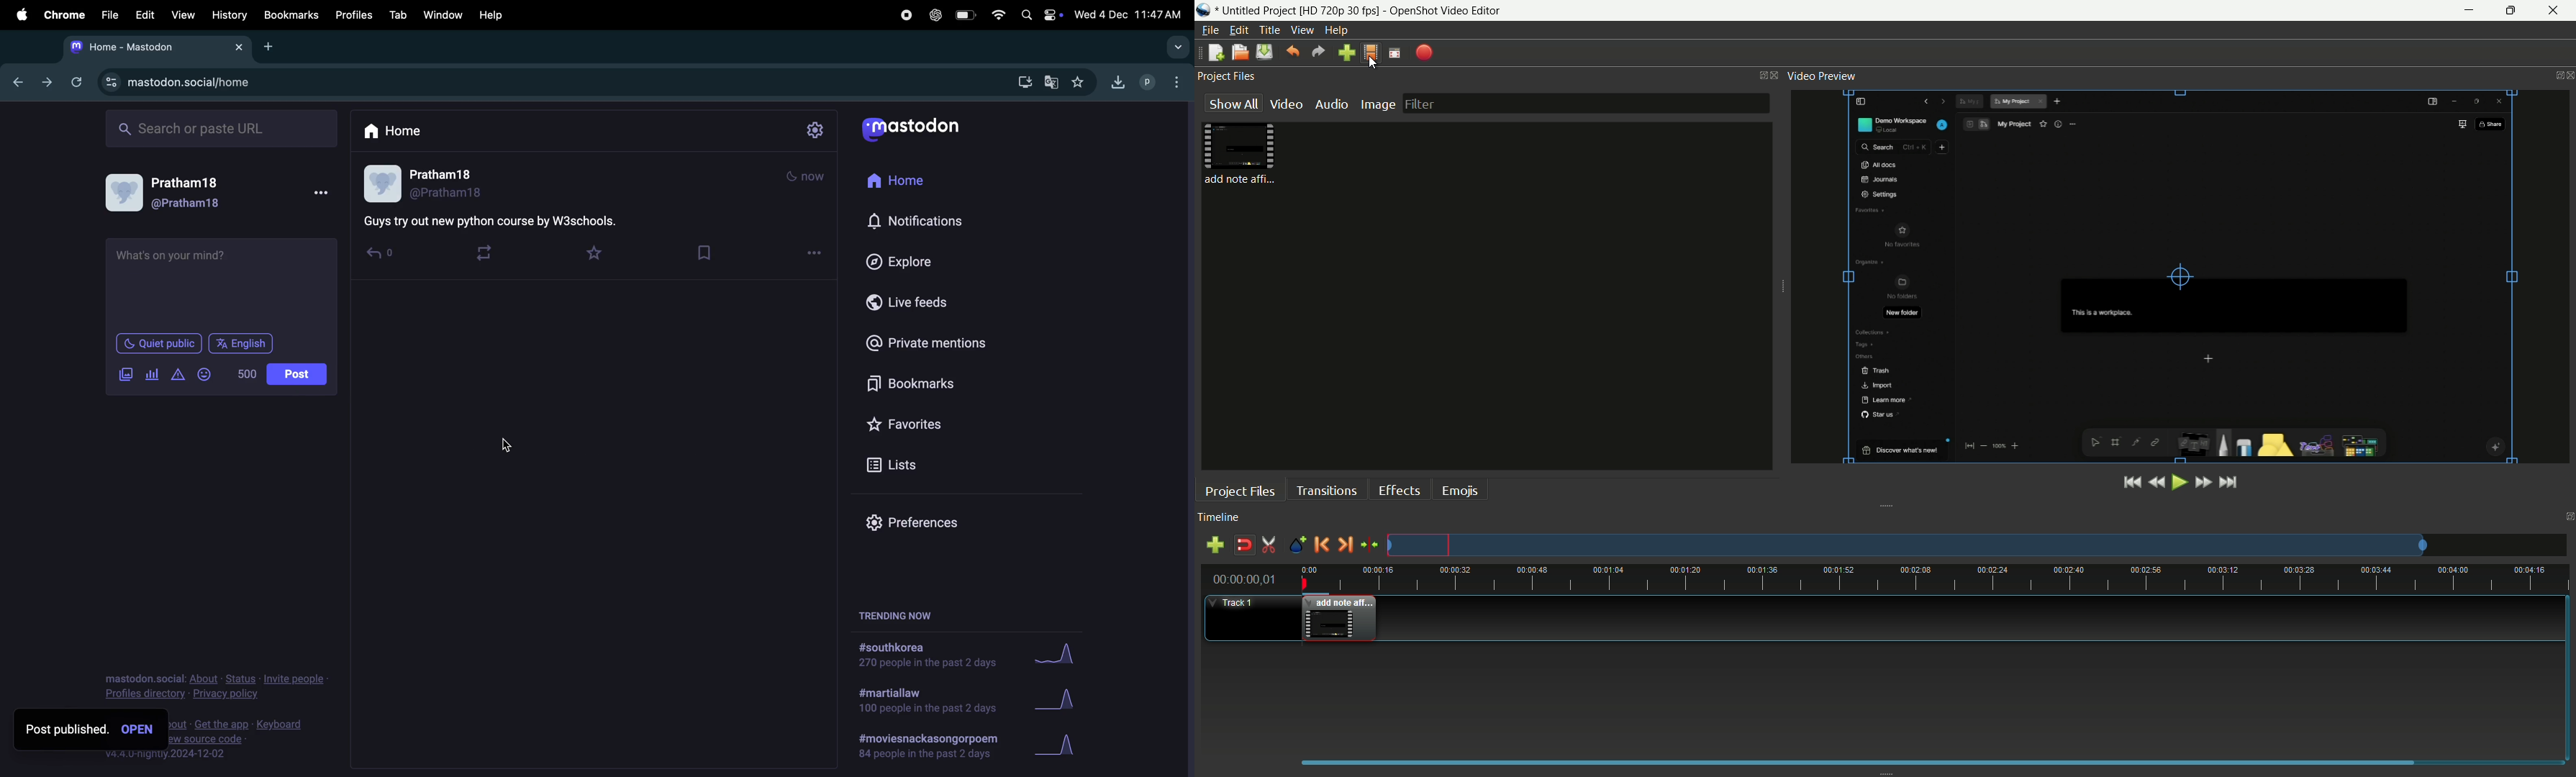 This screenshot has height=784, width=2576. Describe the element at coordinates (143, 15) in the screenshot. I see `Edit` at that location.